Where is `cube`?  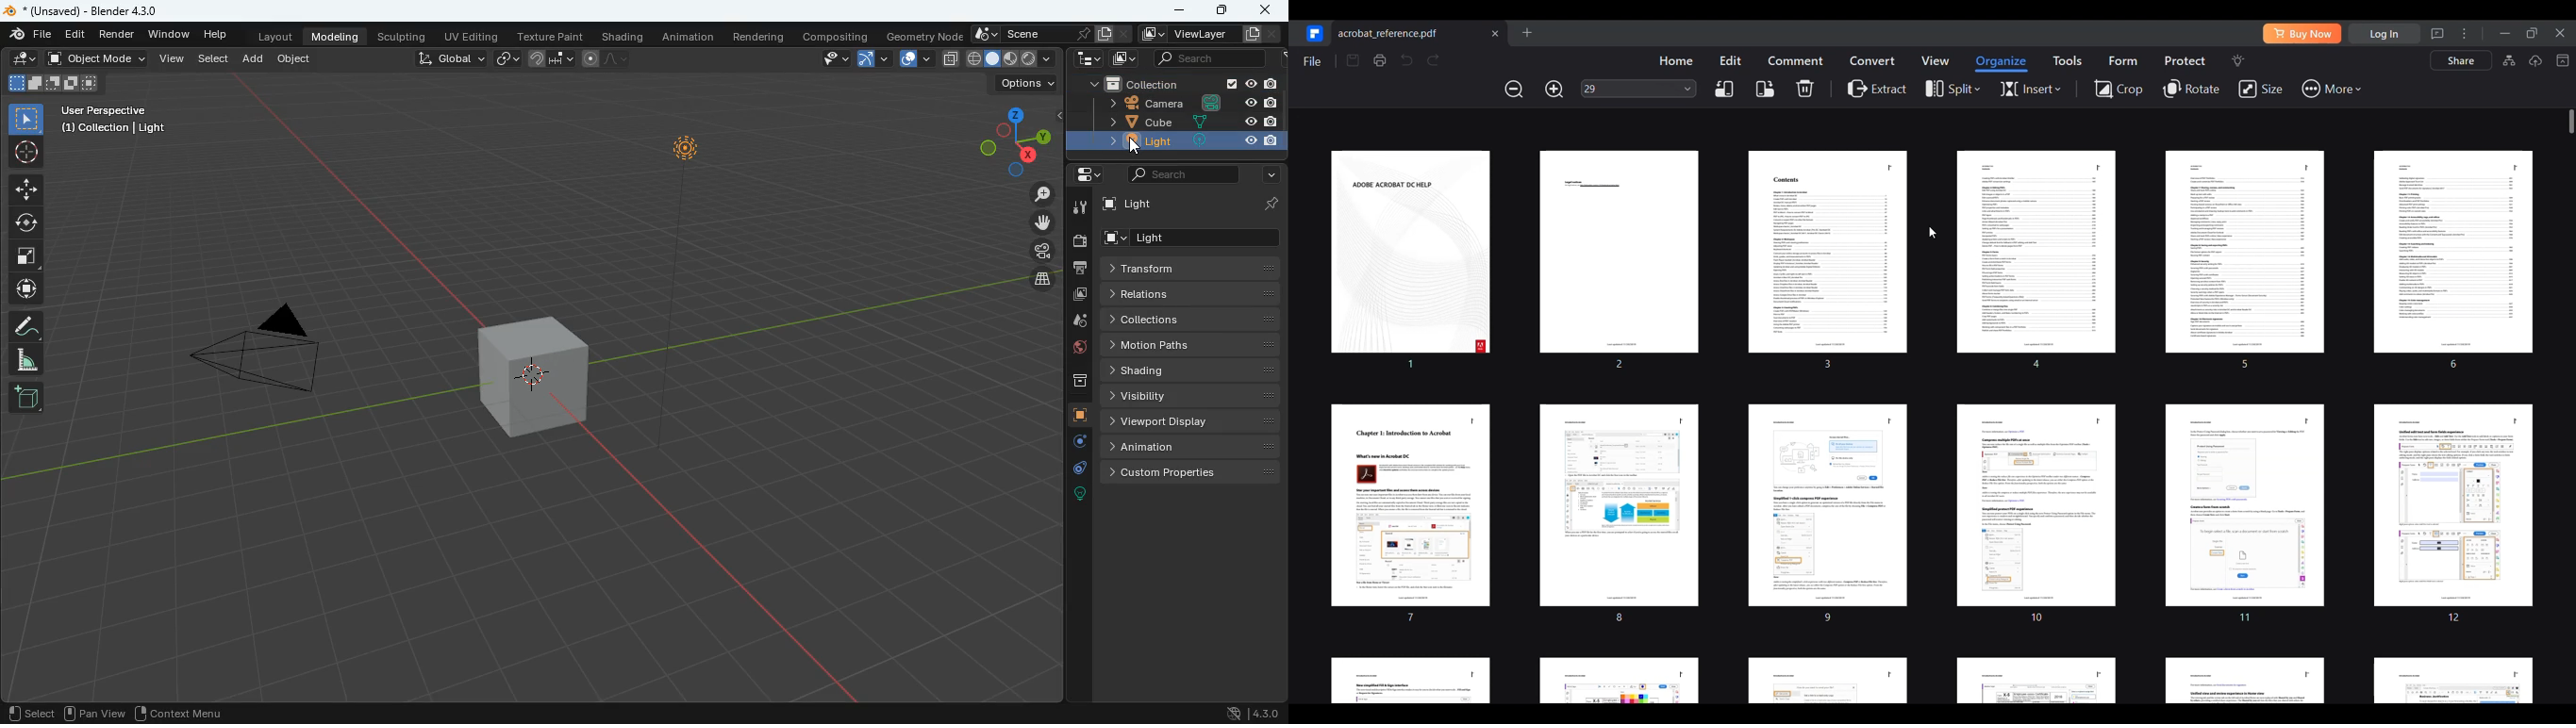 cube is located at coordinates (1194, 121).